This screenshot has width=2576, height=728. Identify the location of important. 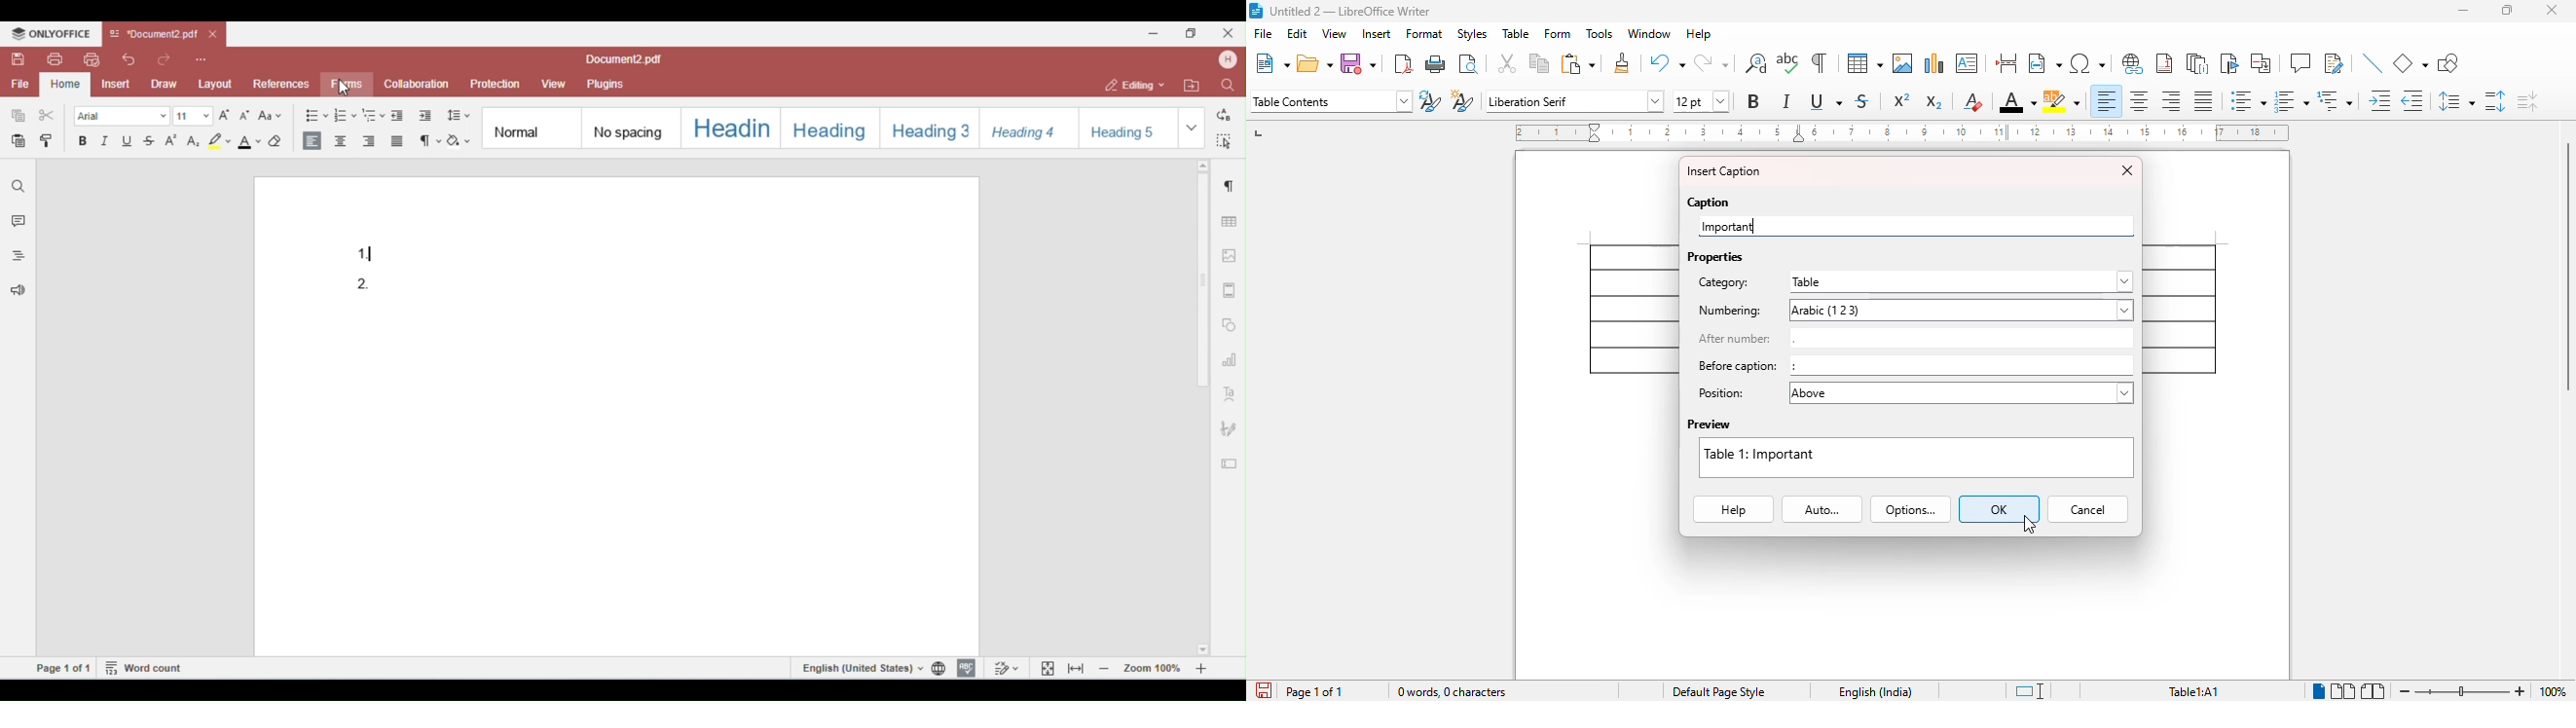
(1728, 226).